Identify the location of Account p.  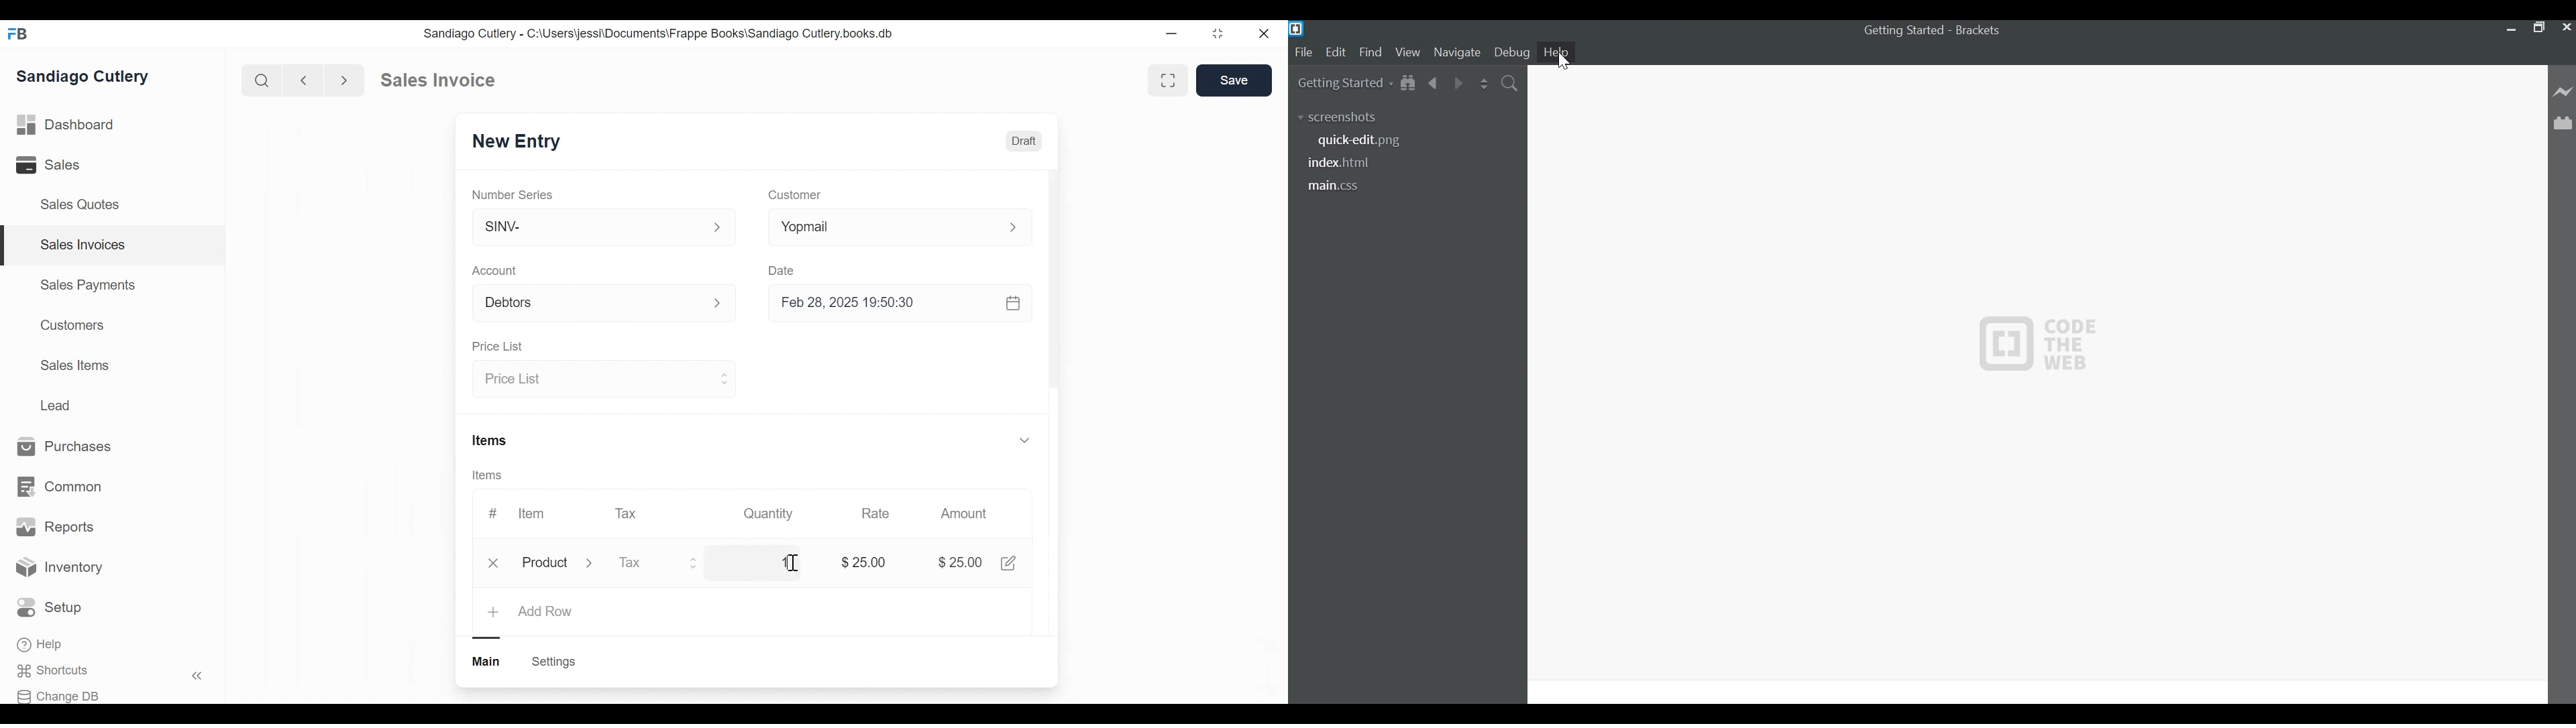
(605, 304).